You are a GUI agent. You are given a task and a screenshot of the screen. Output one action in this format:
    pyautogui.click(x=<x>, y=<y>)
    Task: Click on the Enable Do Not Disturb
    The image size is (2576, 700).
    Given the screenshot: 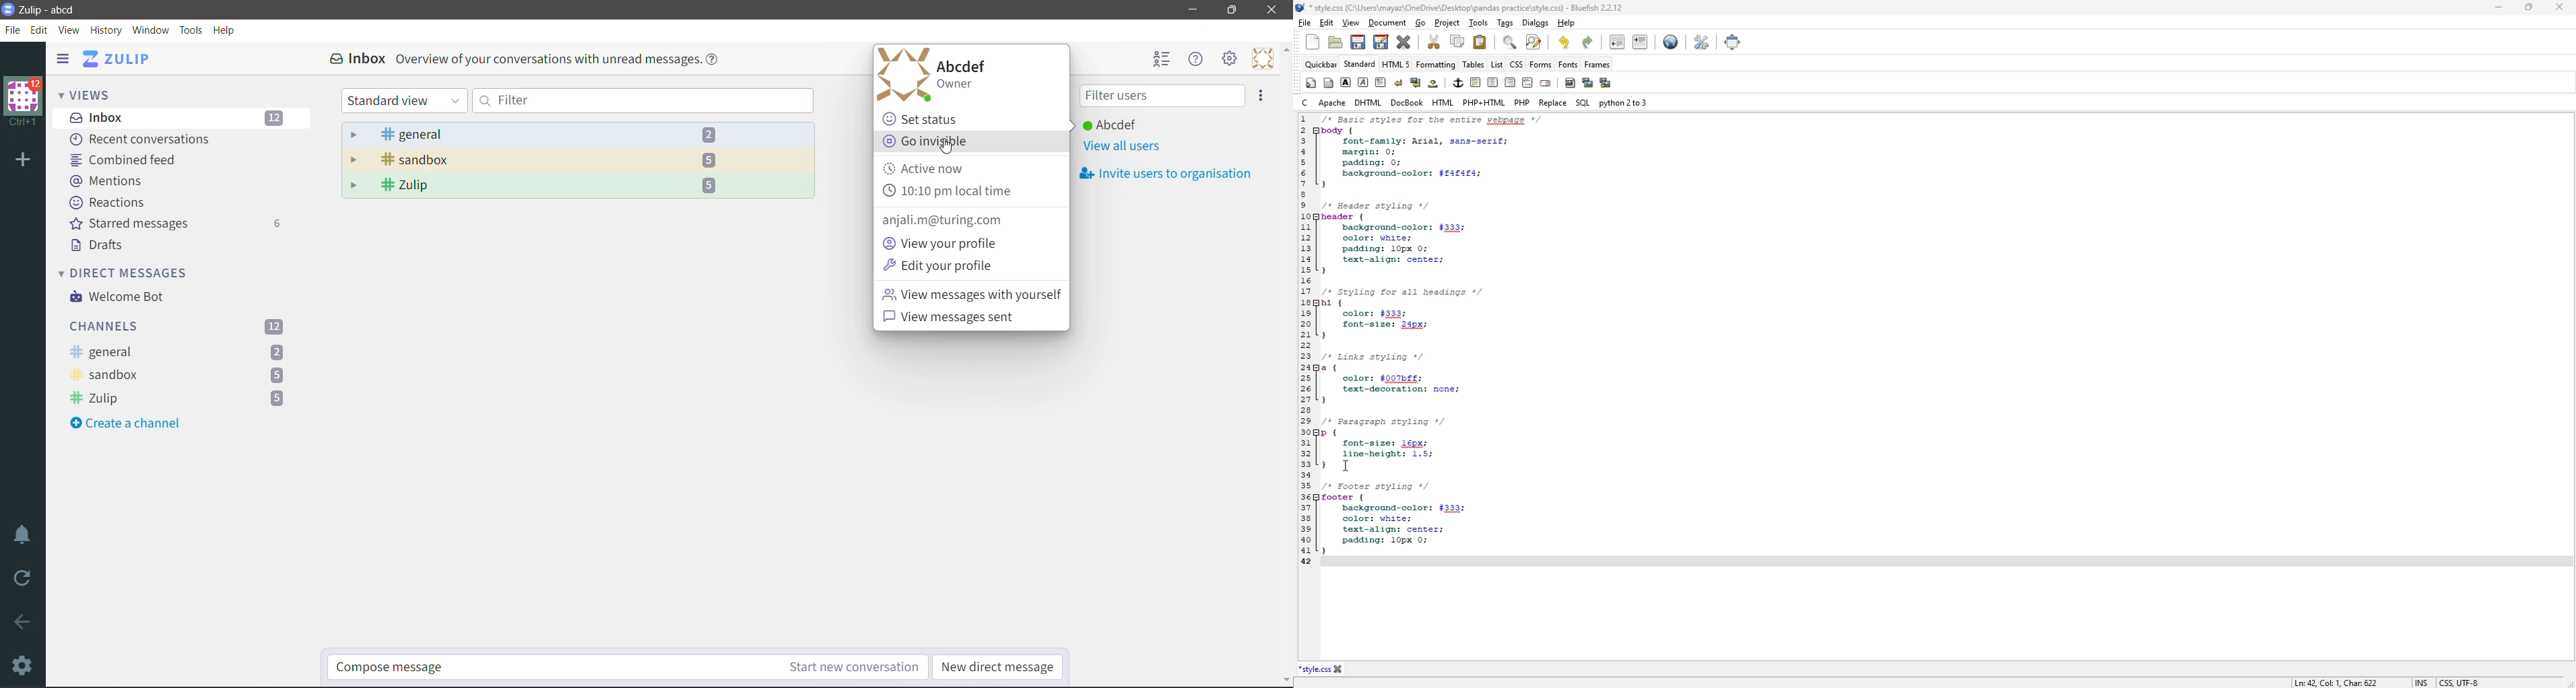 What is the action you would take?
    pyautogui.click(x=25, y=535)
    